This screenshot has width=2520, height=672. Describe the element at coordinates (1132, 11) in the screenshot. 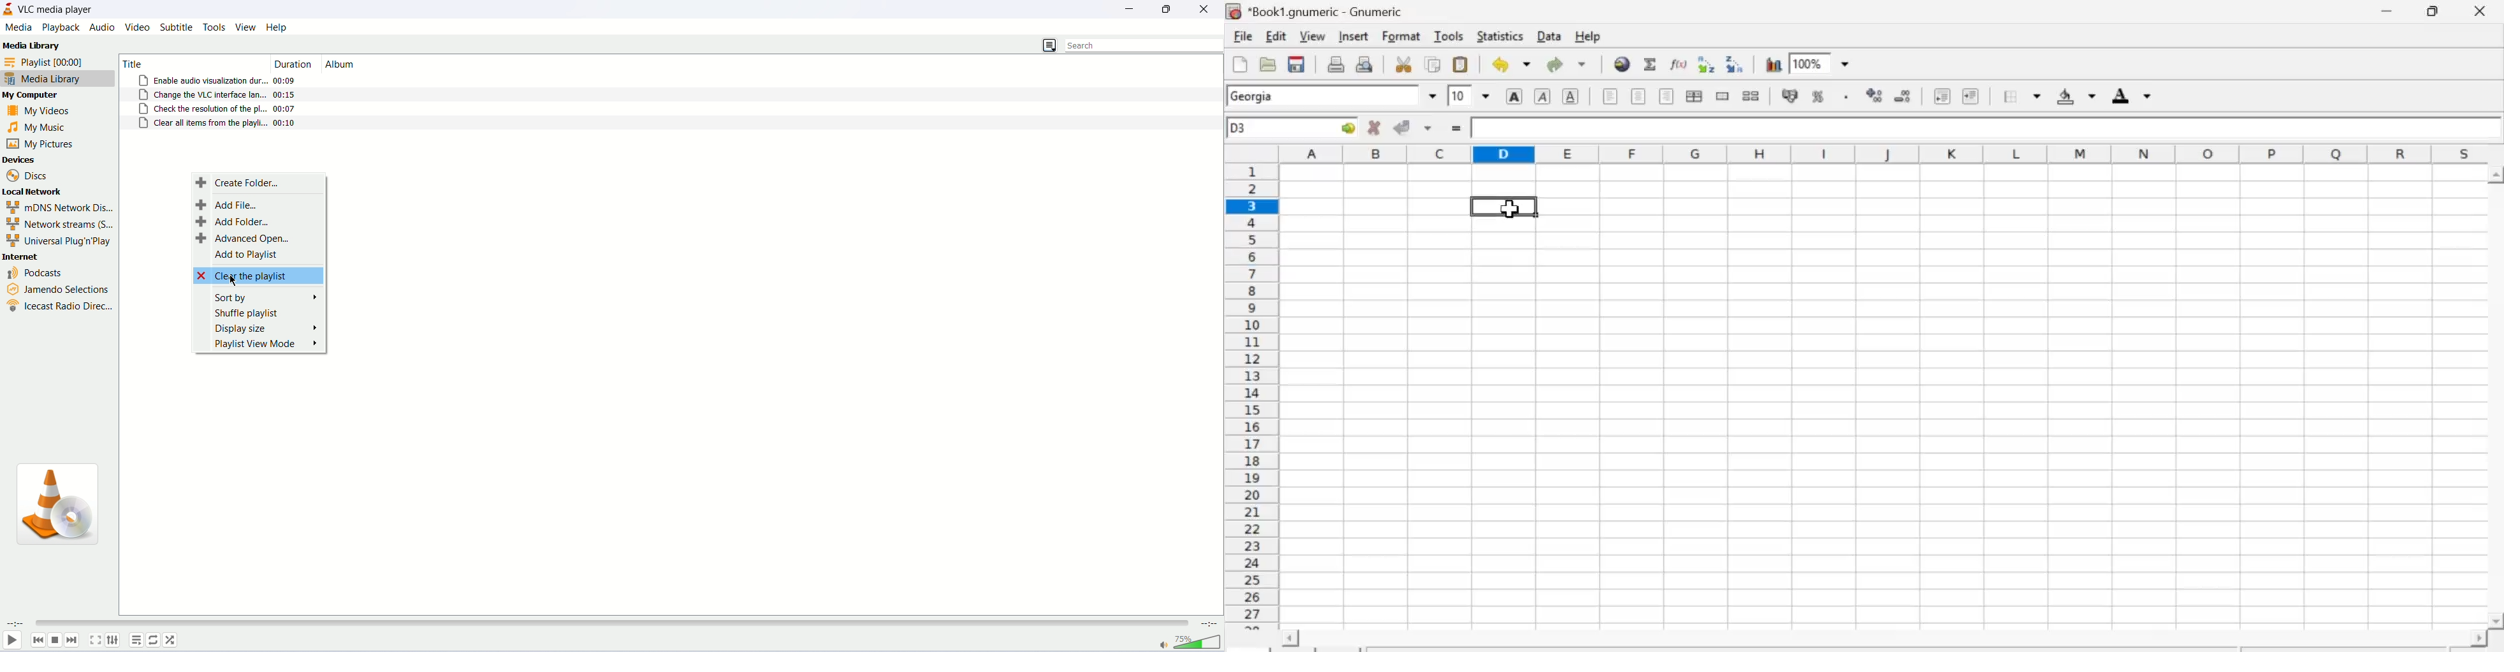

I see `minimize` at that location.